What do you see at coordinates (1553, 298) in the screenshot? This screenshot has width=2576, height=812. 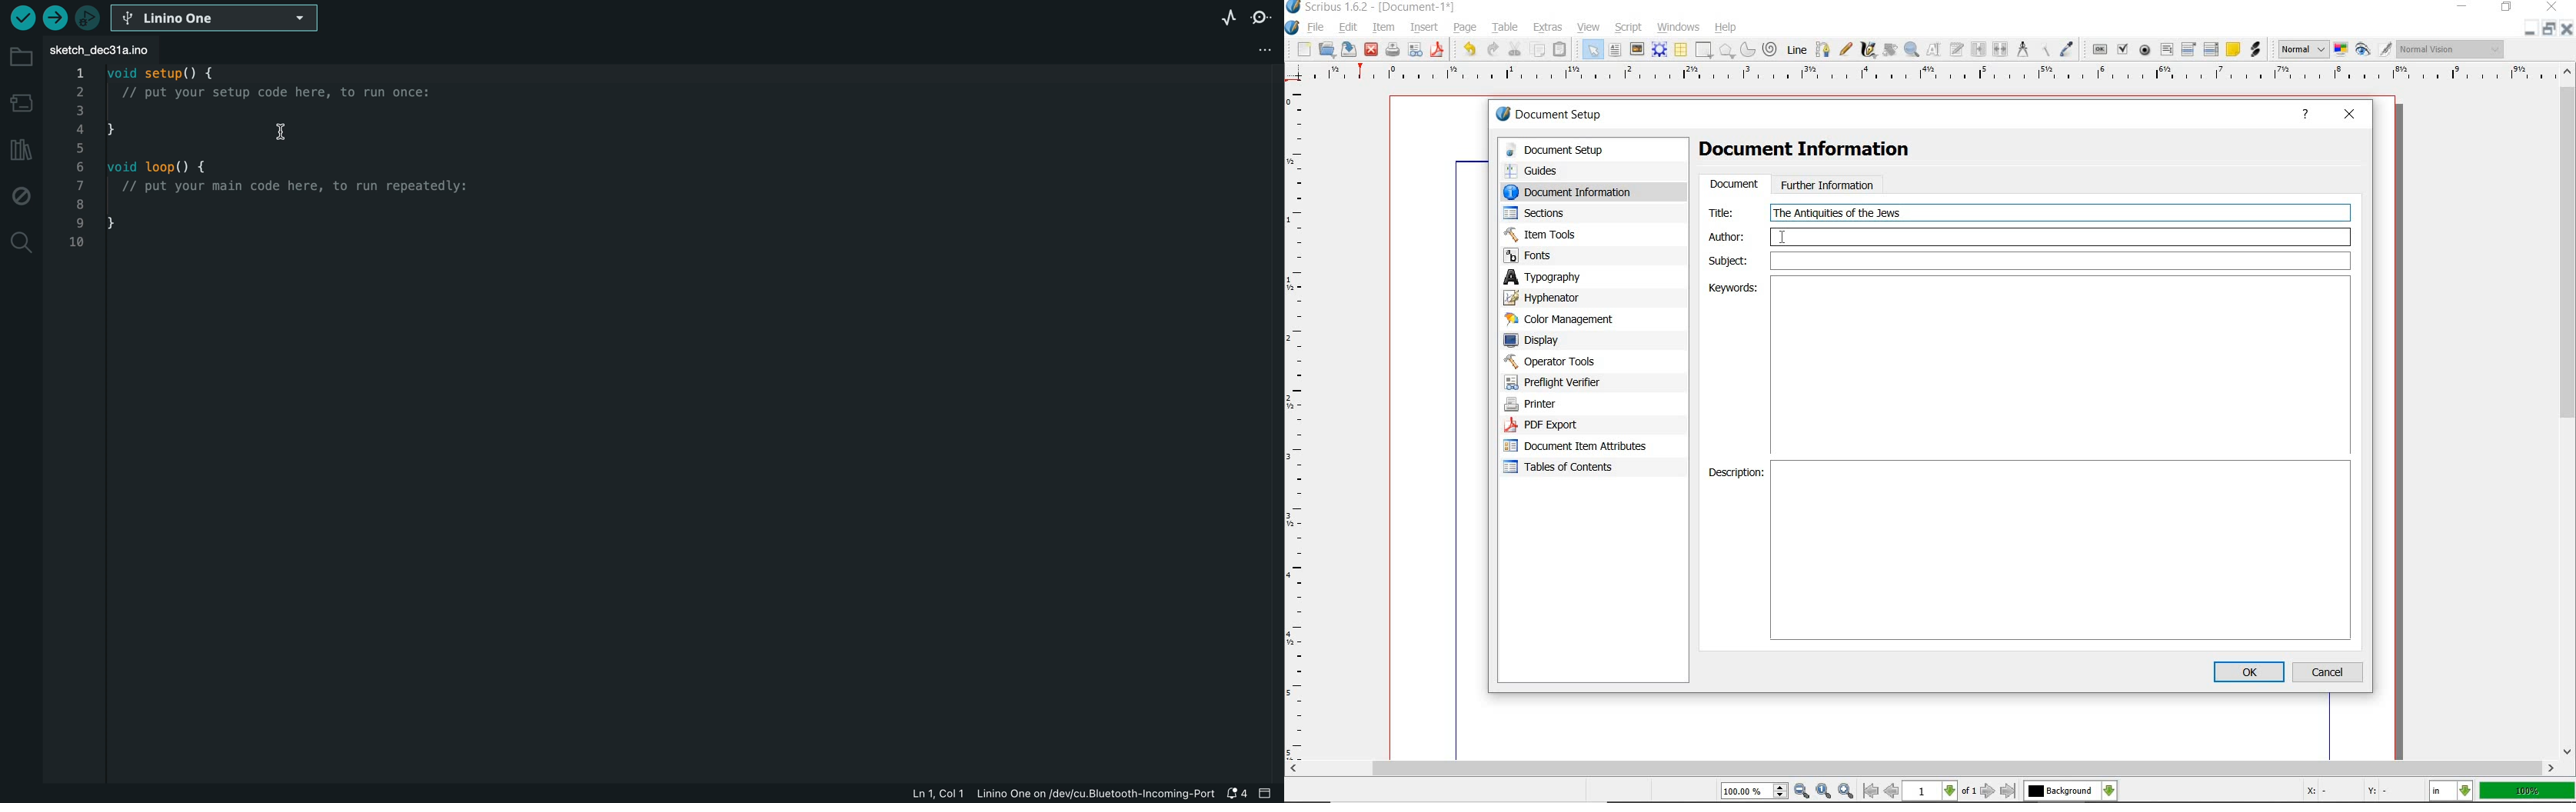 I see `hypenator` at bounding box center [1553, 298].